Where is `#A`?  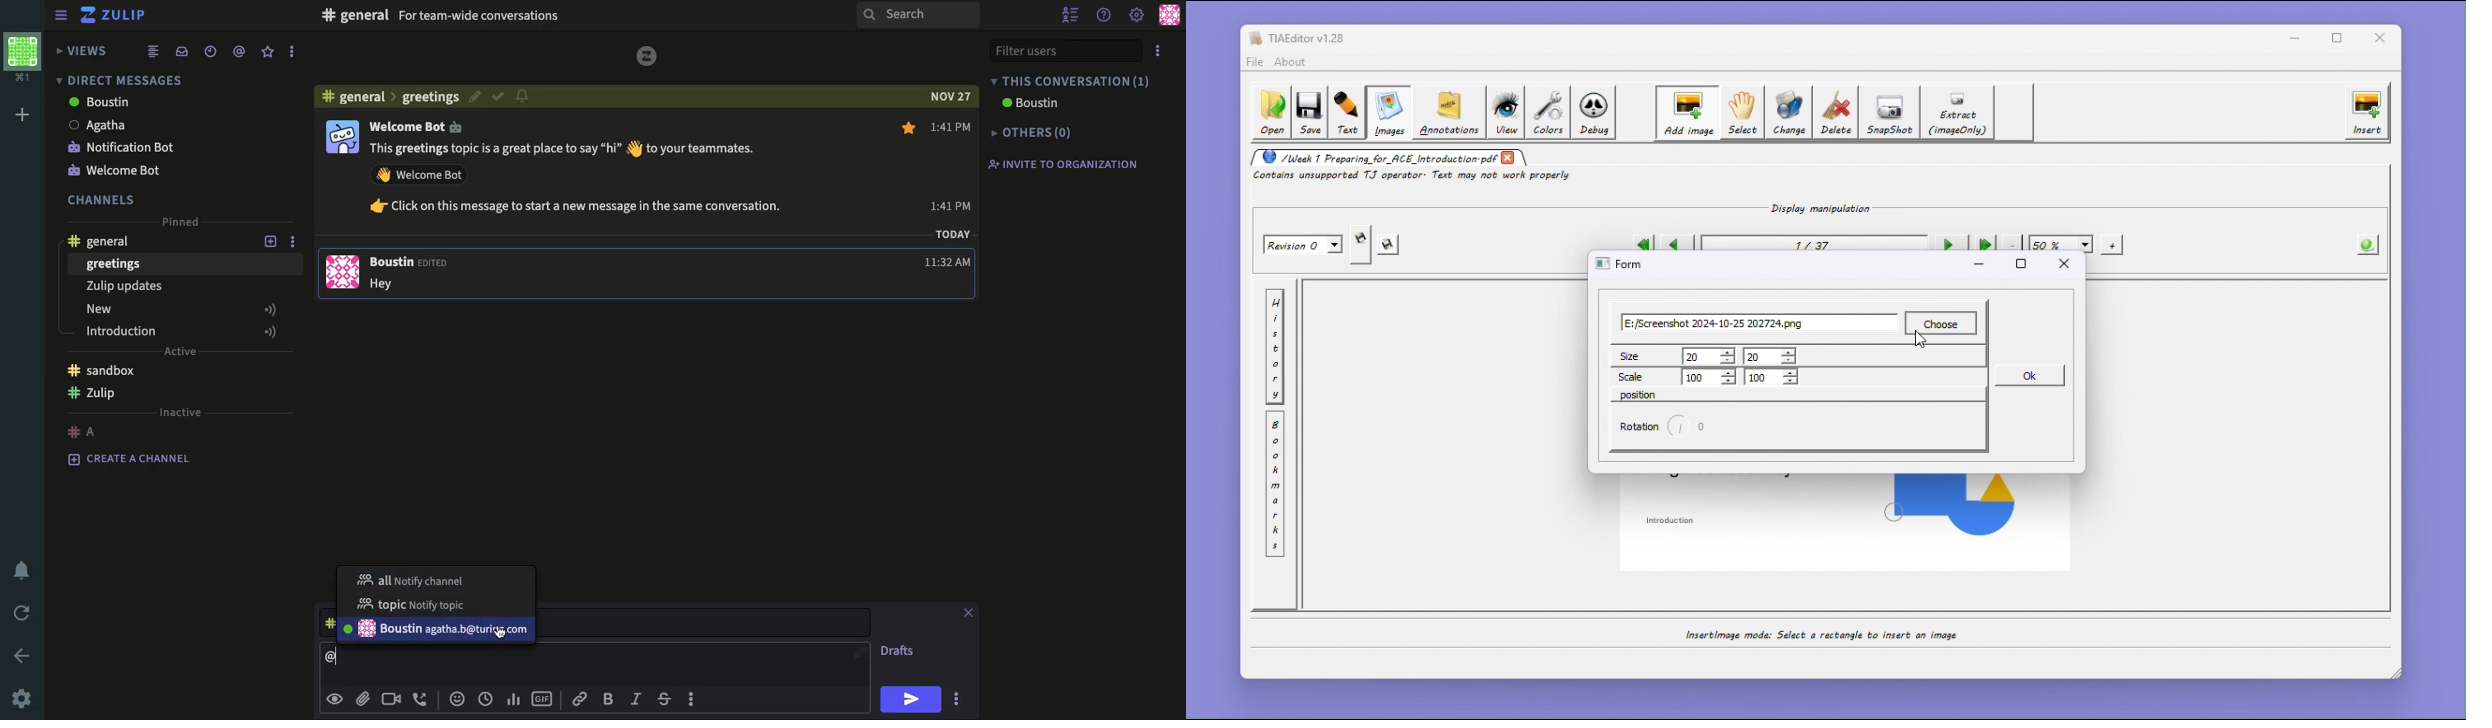 #A is located at coordinates (85, 428).